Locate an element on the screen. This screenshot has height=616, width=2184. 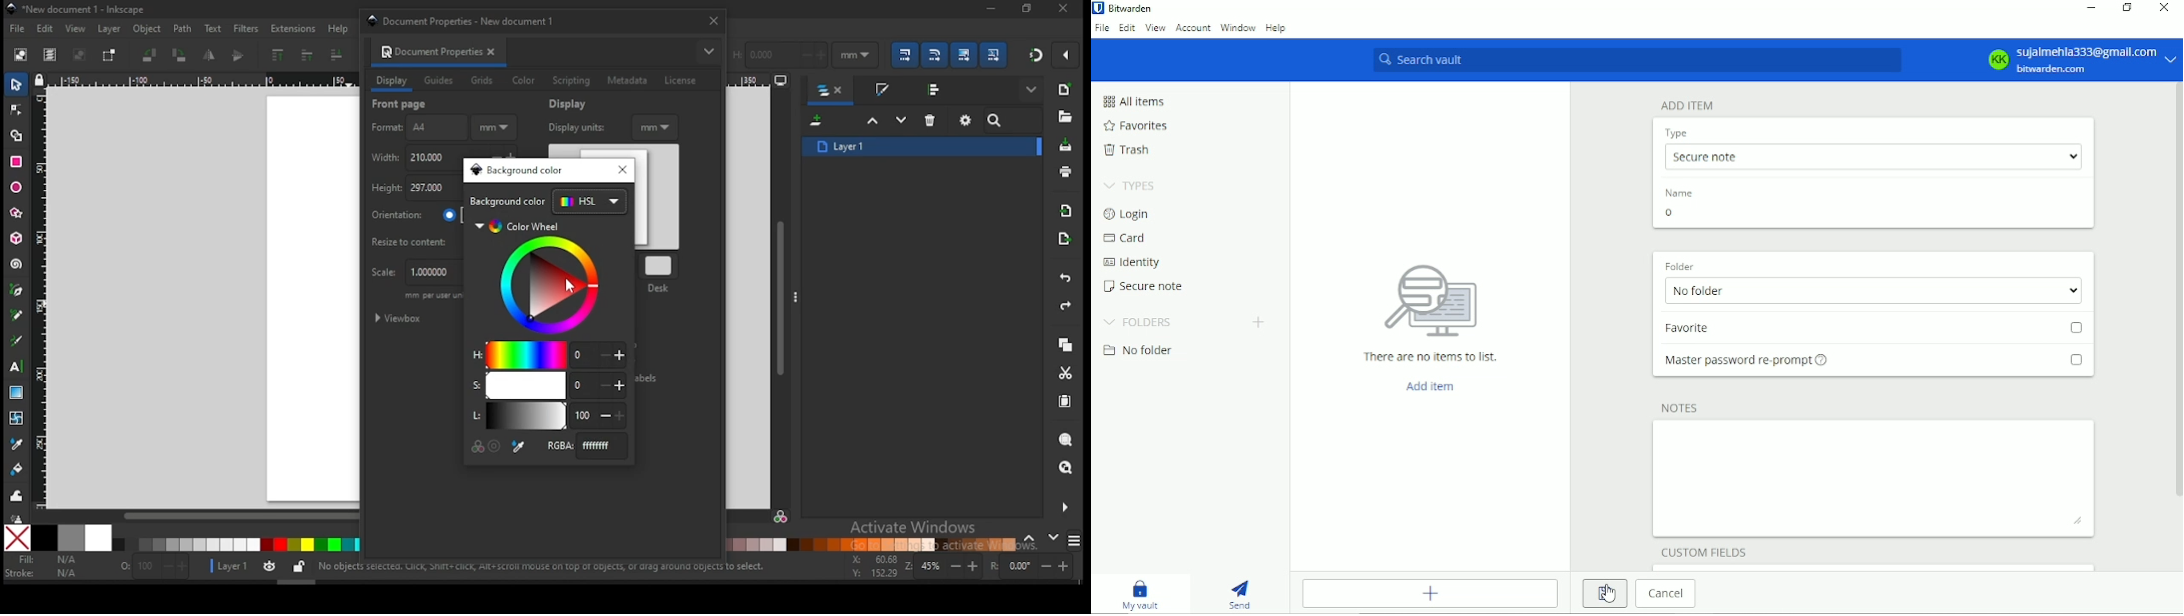
display units is located at coordinates (575, 126).